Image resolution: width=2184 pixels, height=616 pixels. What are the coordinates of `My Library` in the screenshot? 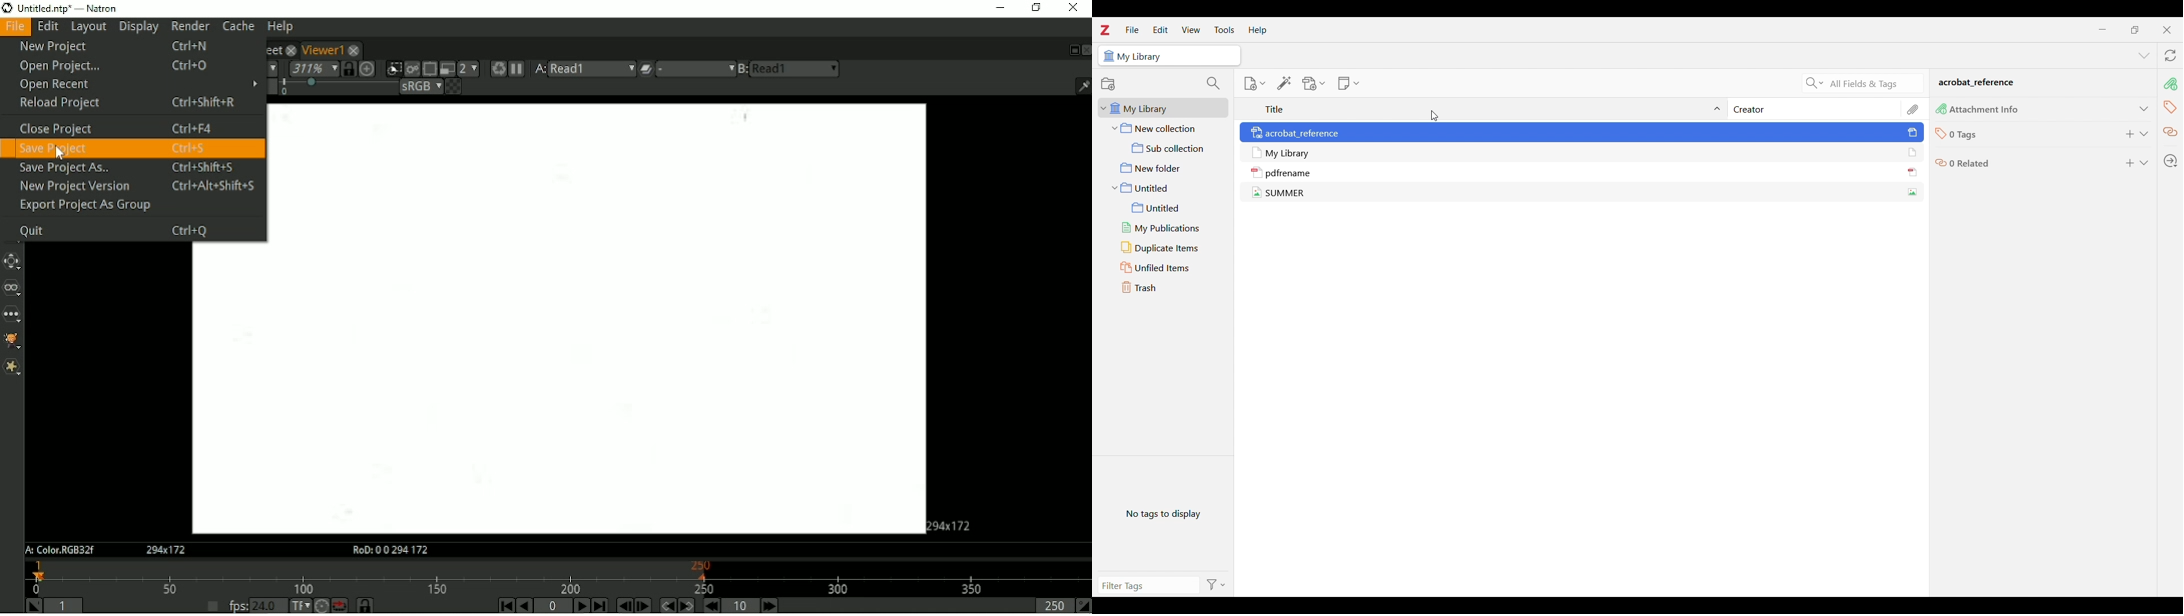 It's located at (1141, 57).